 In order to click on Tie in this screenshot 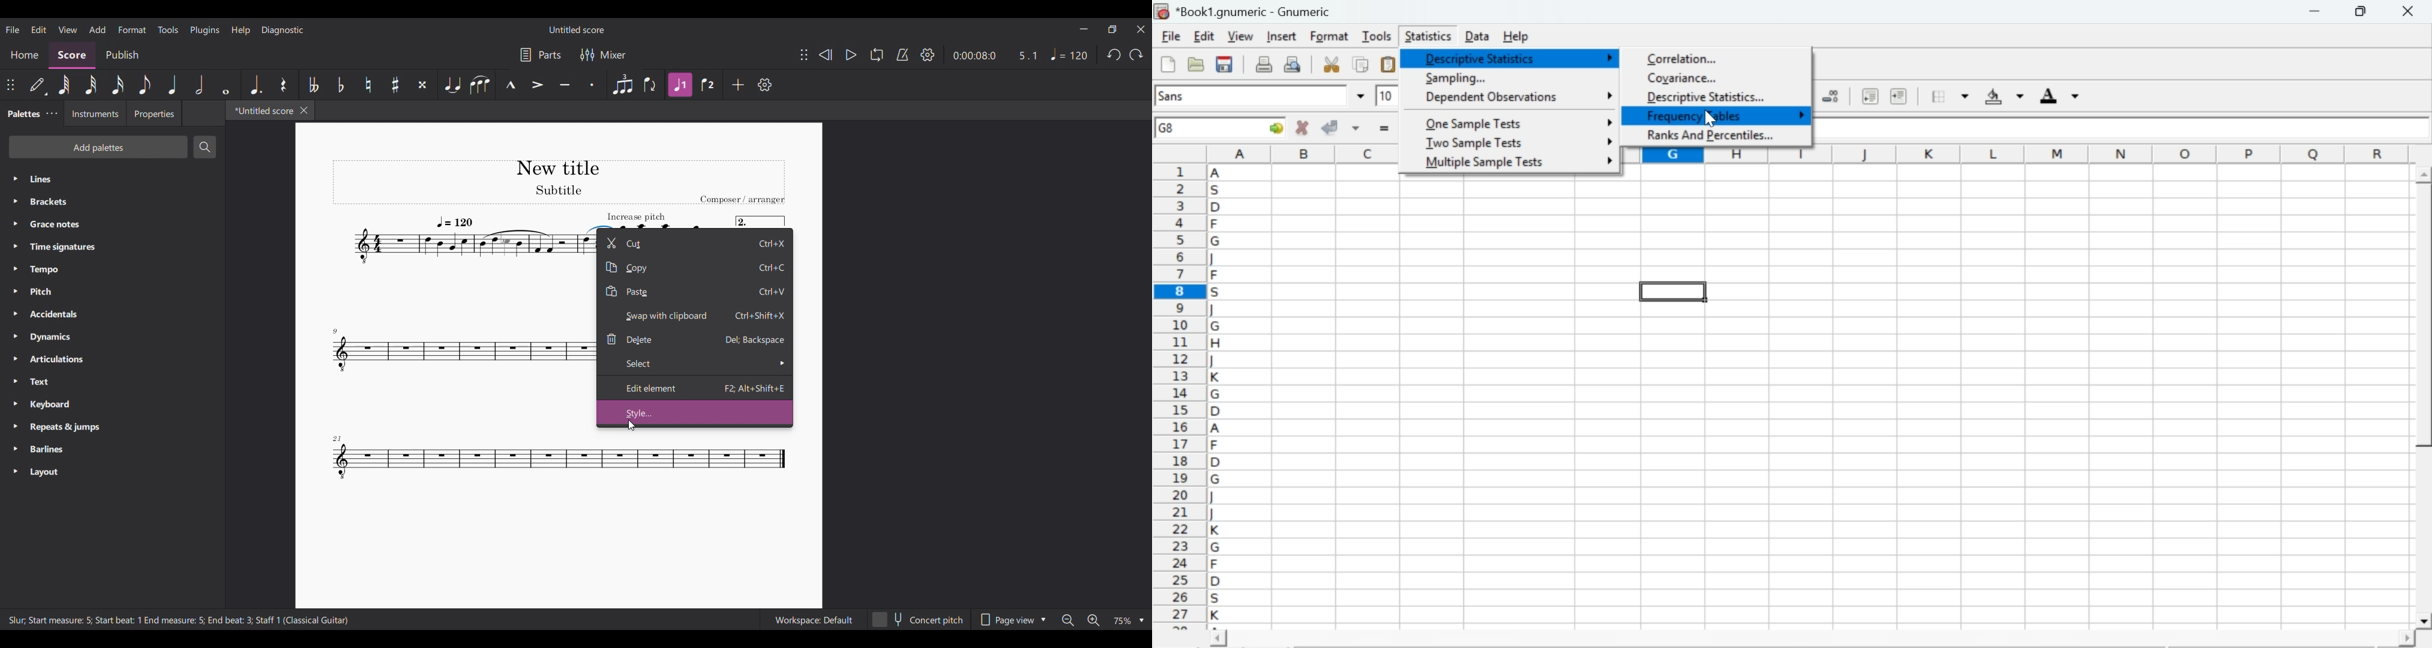, I will do `click(452, 85)`.